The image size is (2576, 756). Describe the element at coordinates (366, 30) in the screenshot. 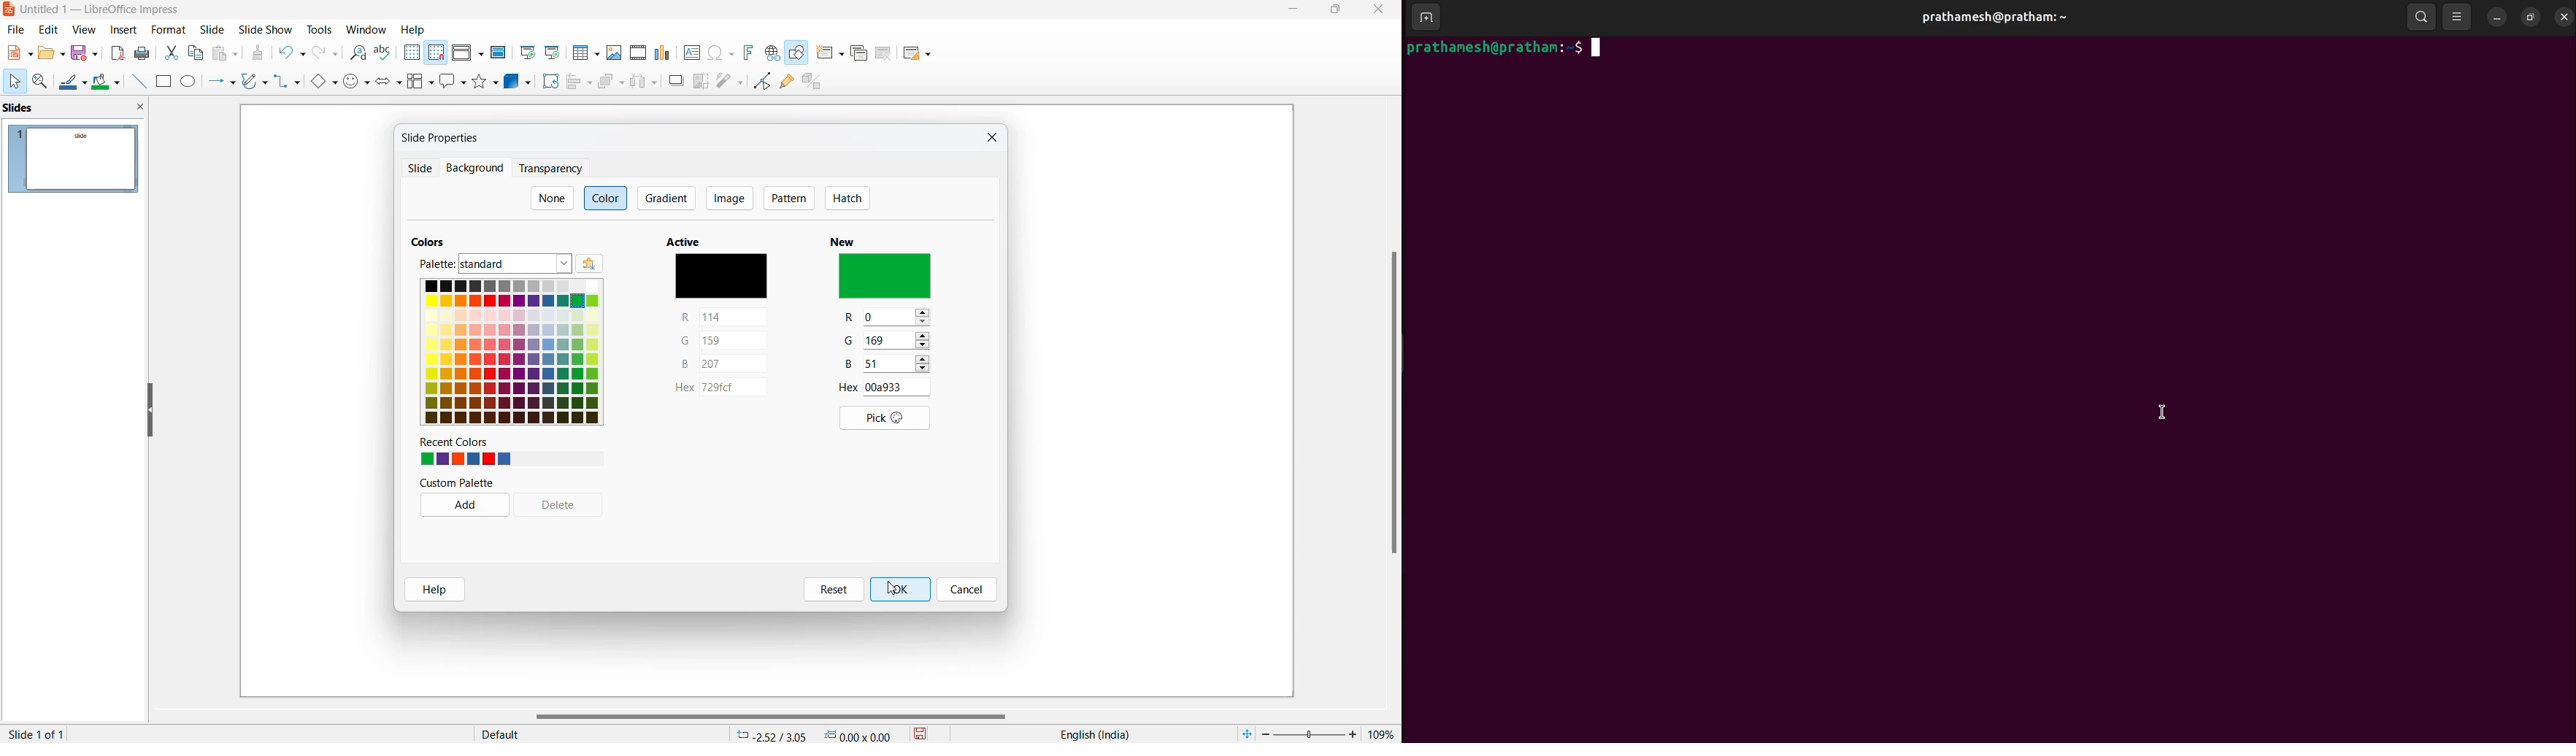

I see `window` at that location.